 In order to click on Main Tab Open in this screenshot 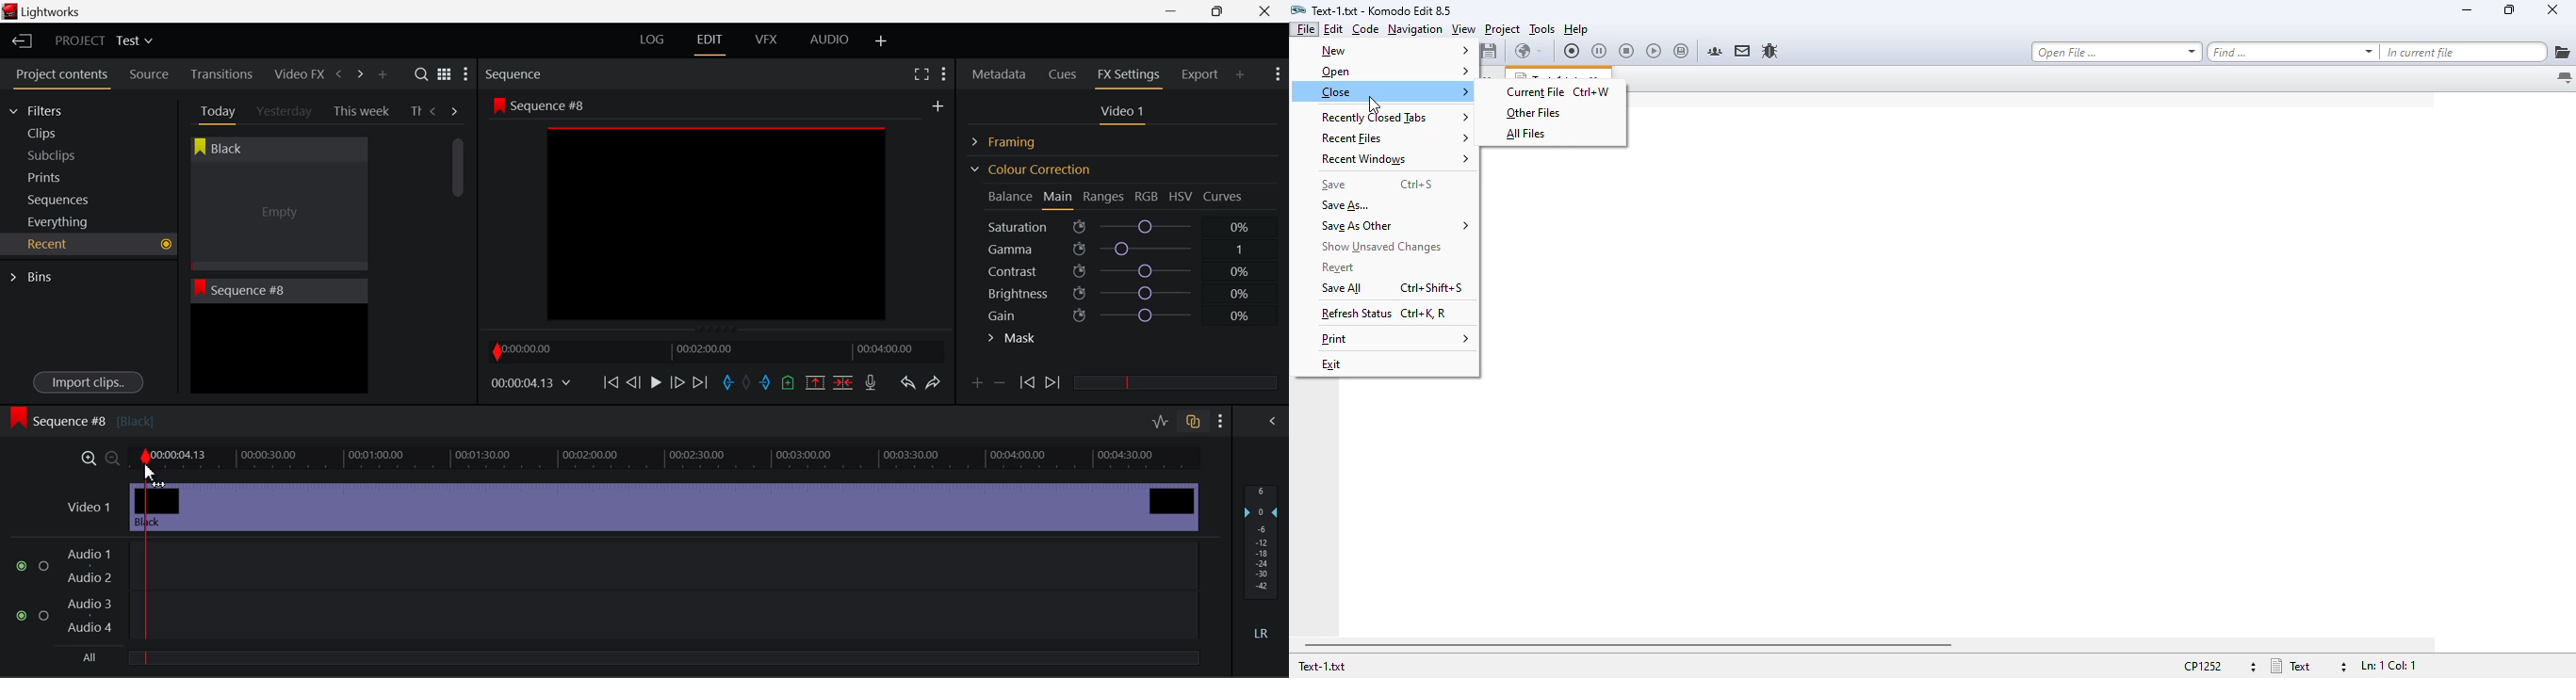, I will do `click(1059, 198)`.